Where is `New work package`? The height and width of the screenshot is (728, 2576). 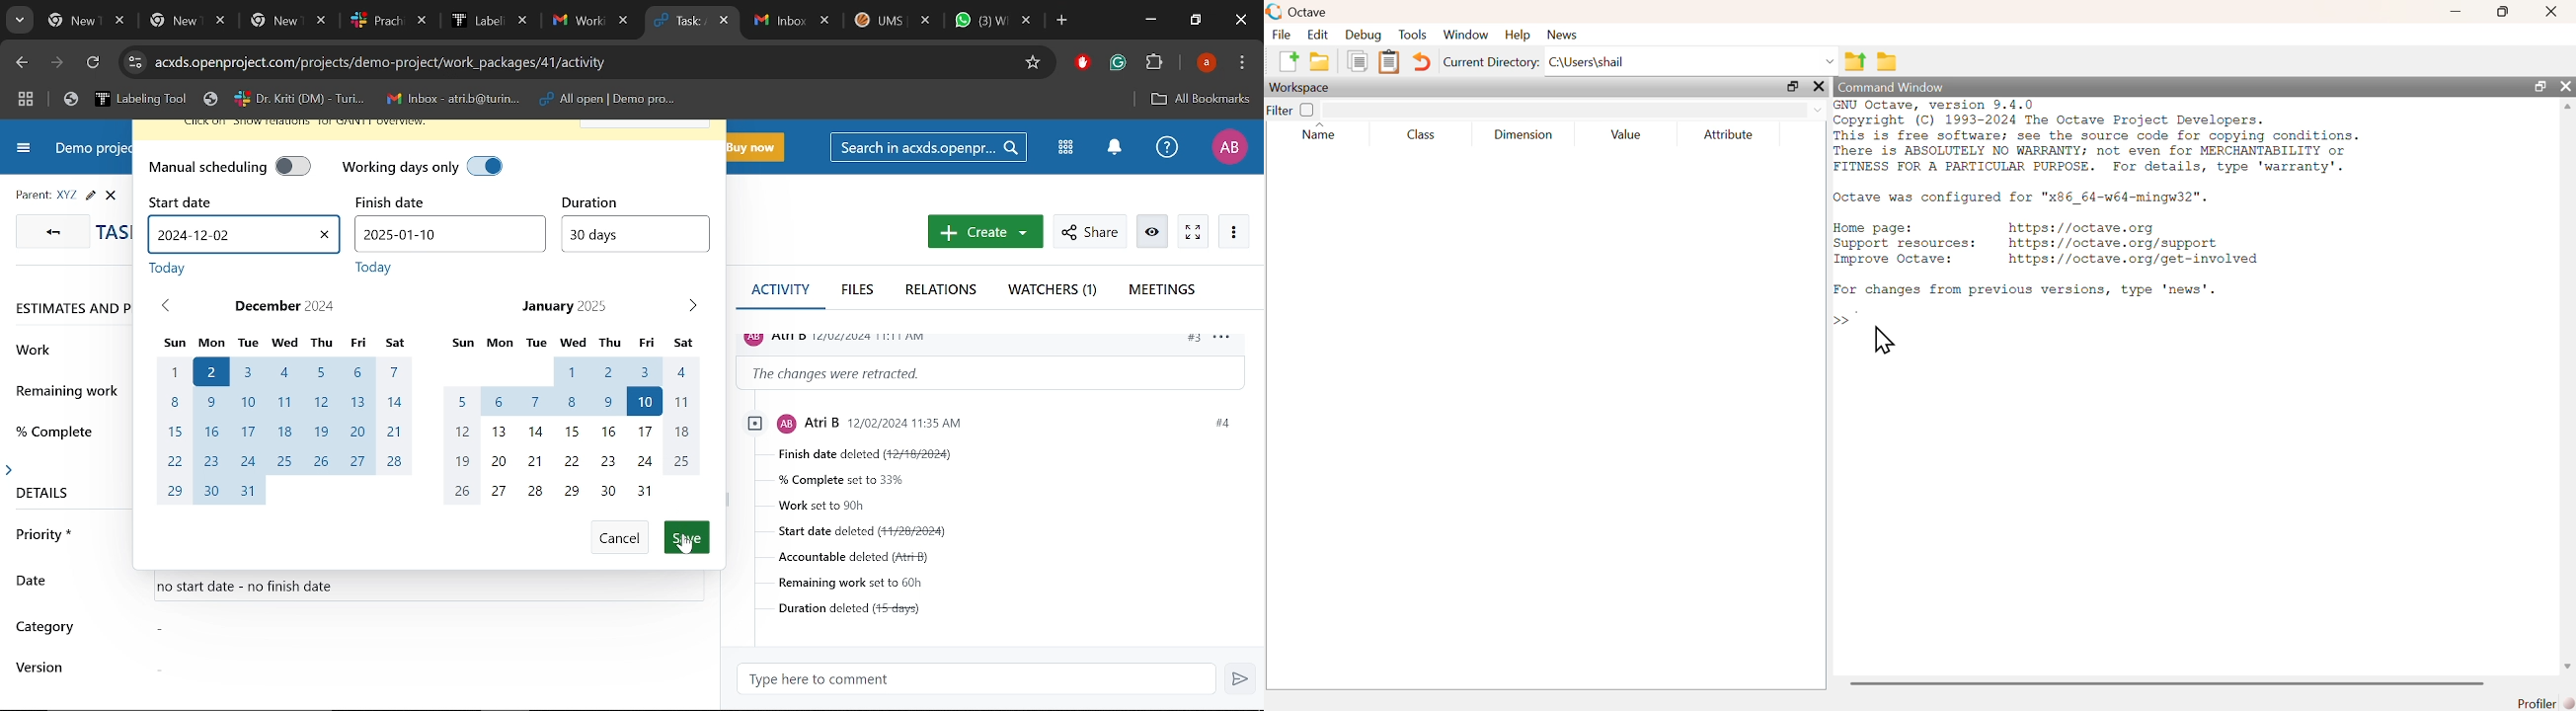 New work package is located at coordinates (983, 232).